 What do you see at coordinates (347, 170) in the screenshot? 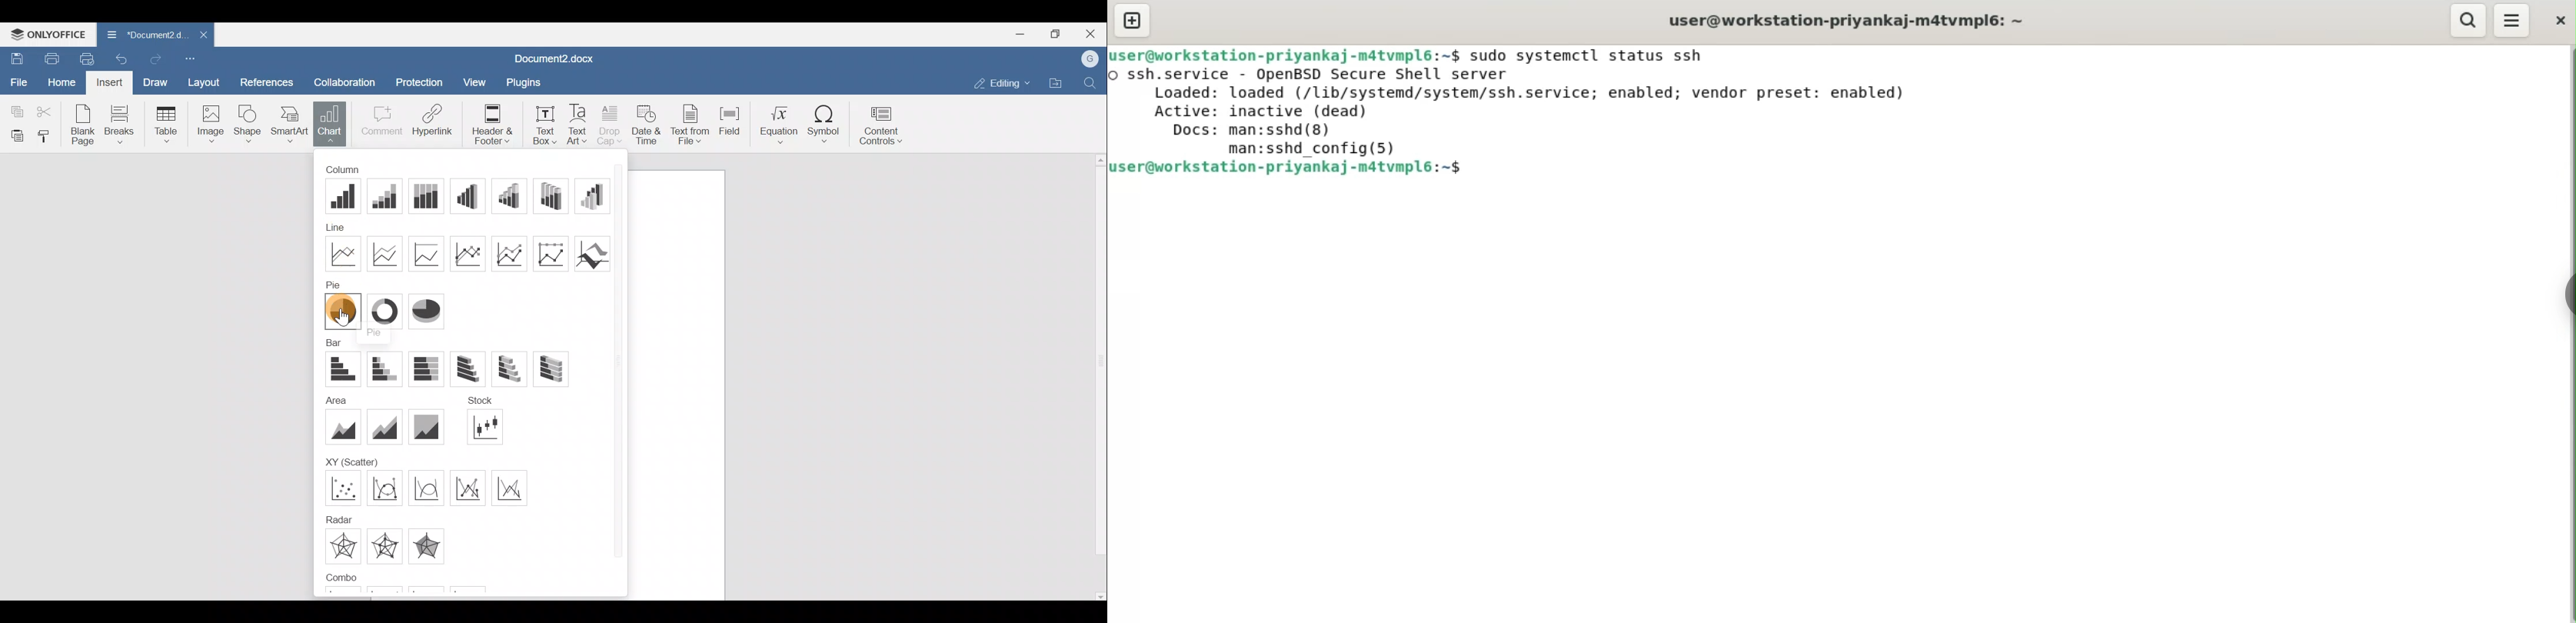
I see `Column` at bounding box center [347, 170].